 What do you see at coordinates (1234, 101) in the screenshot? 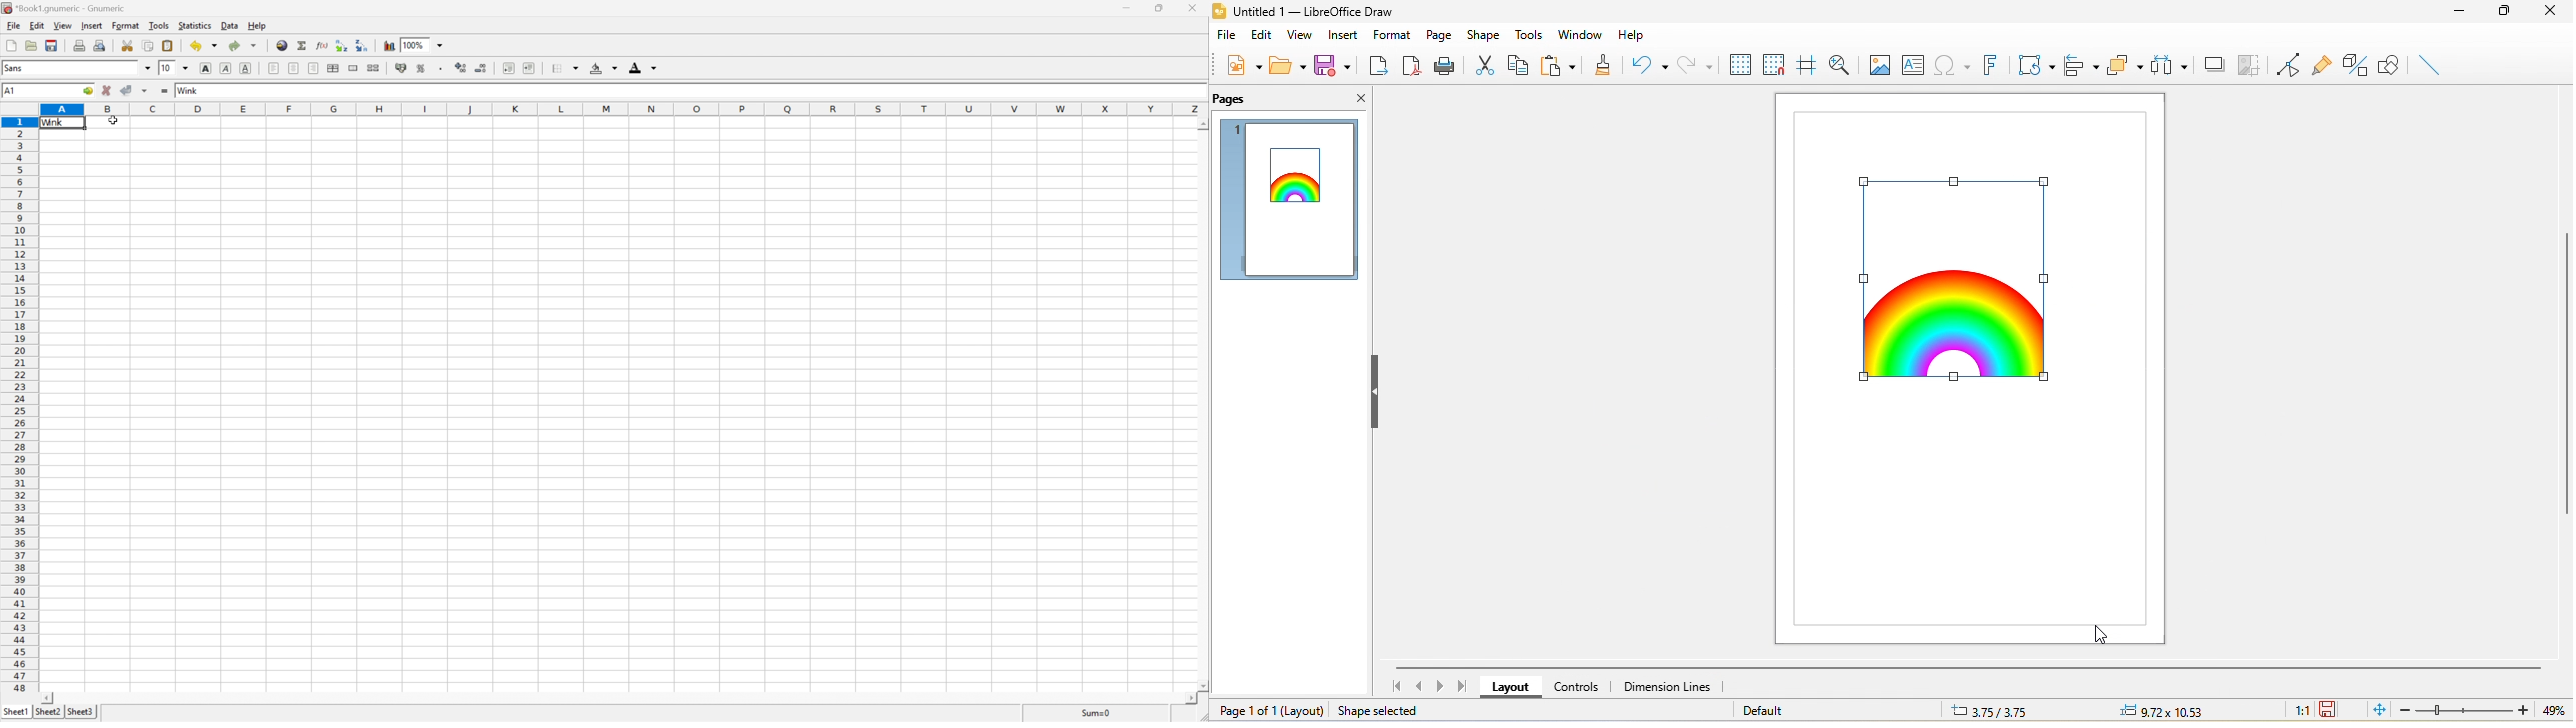
I see `pages` at bounding box center [1234, 101].